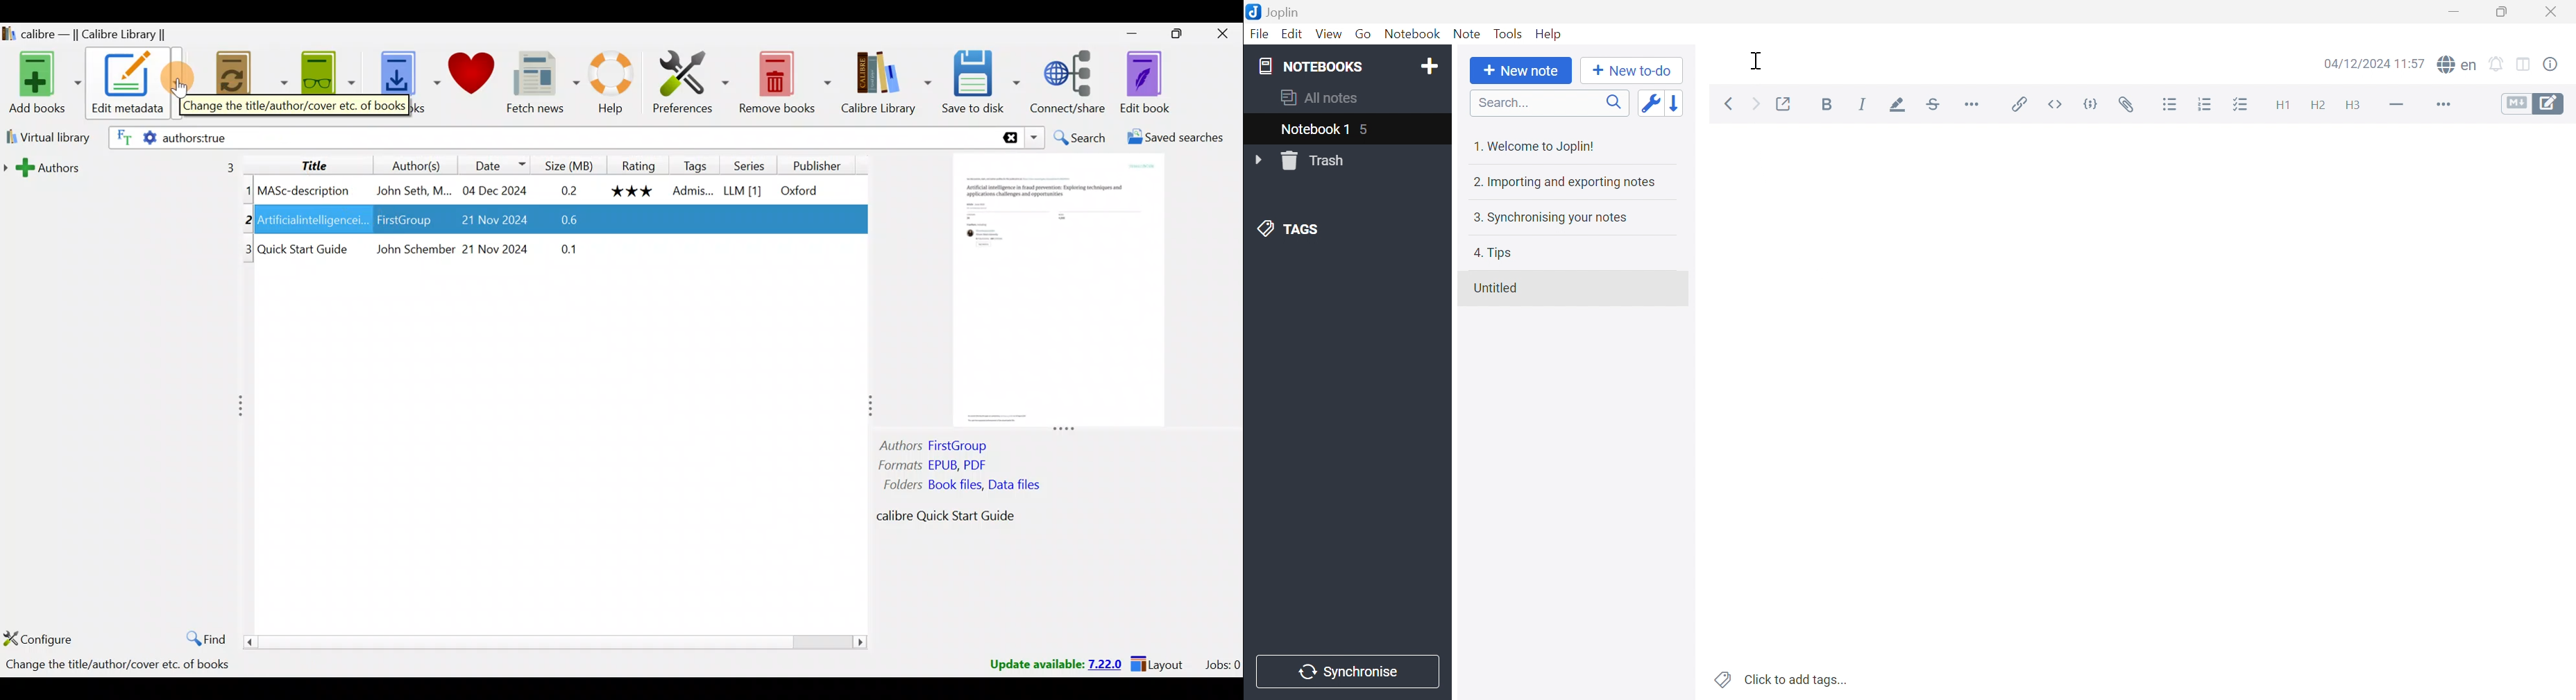 The width and height of the screenshot is (2576, 700). I want to click on Search, so click(1079, 137).